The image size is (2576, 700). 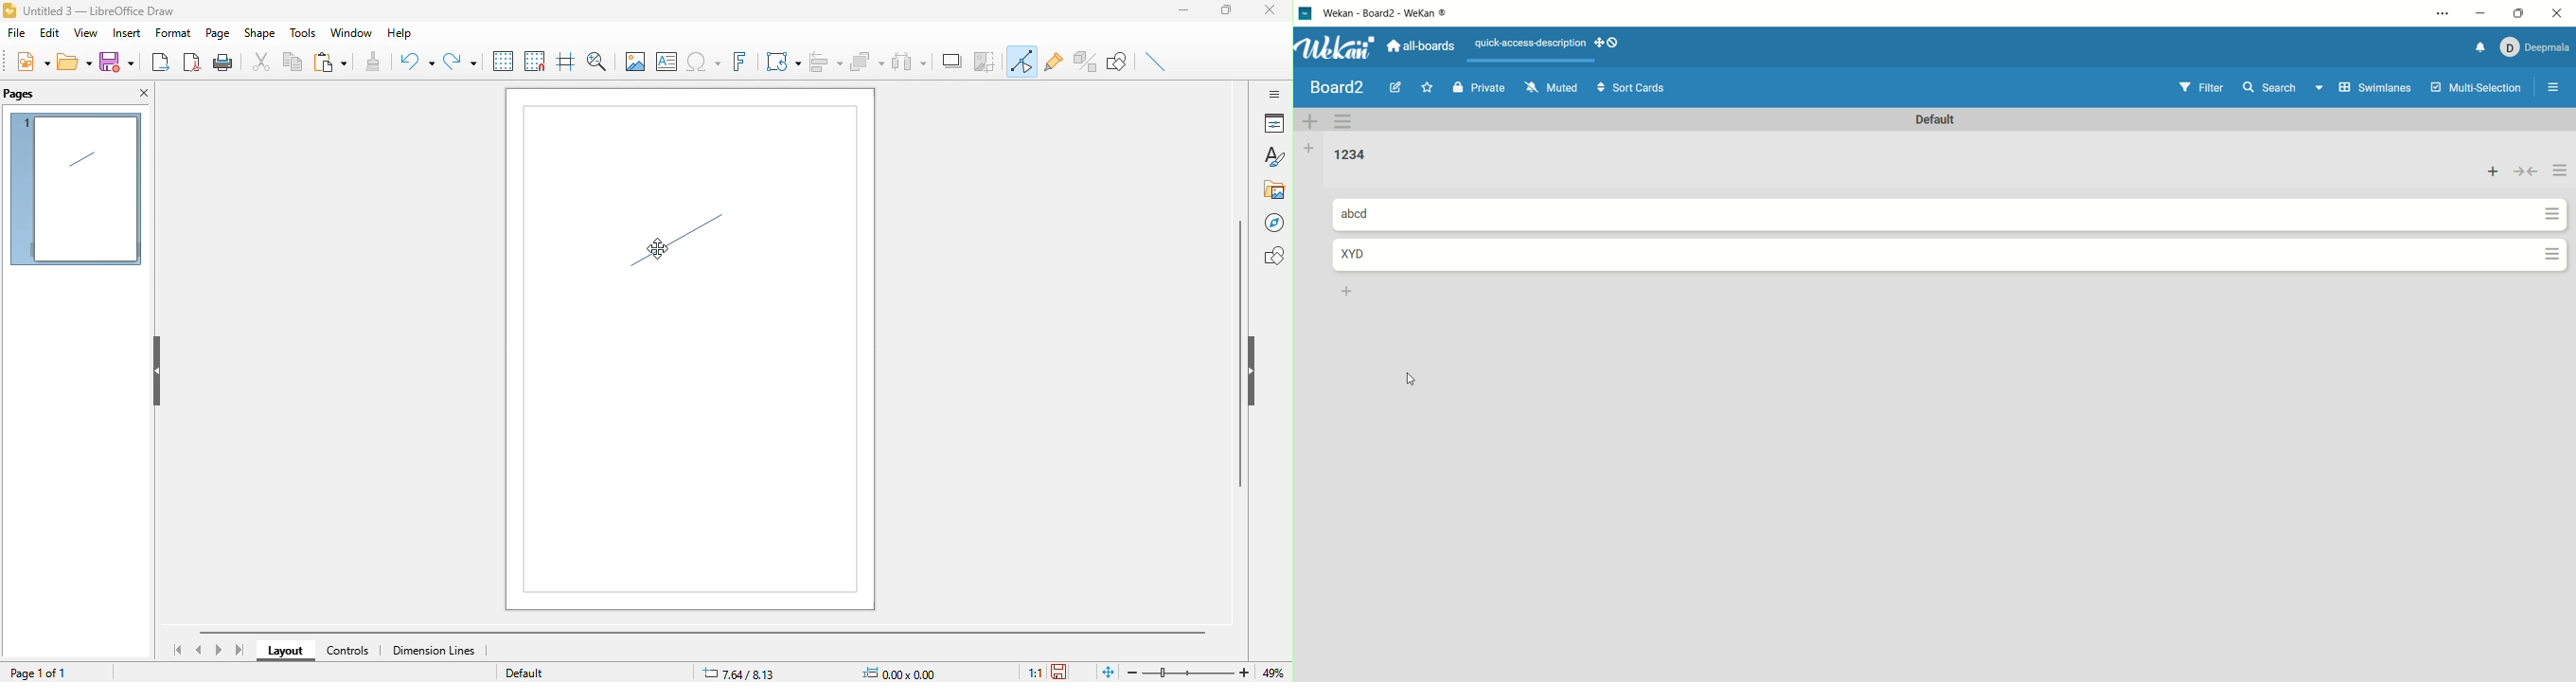 What do you see at coordinates (1639, 88) in the screenshot?
I see `sort cards` at bounding box center [1639, 88].